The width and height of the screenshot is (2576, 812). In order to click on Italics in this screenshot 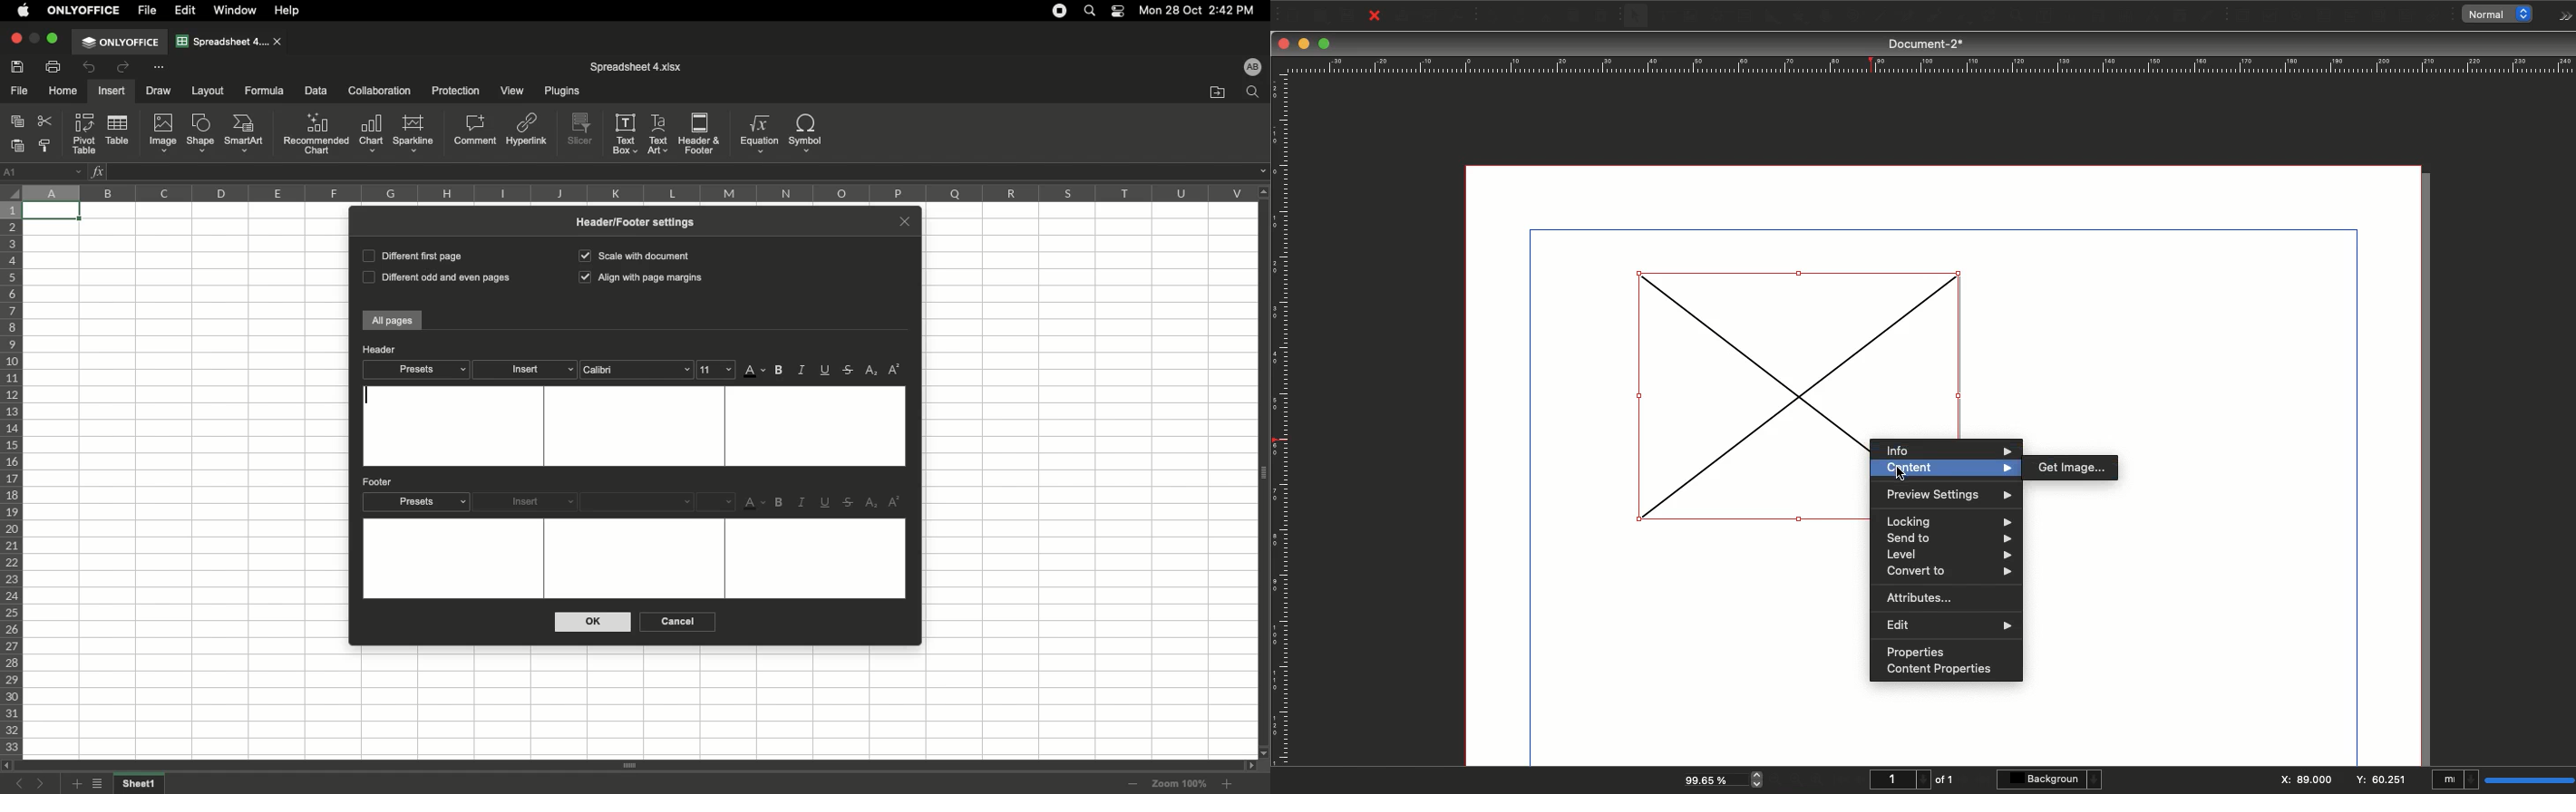, I will do `click(803, 502)`.